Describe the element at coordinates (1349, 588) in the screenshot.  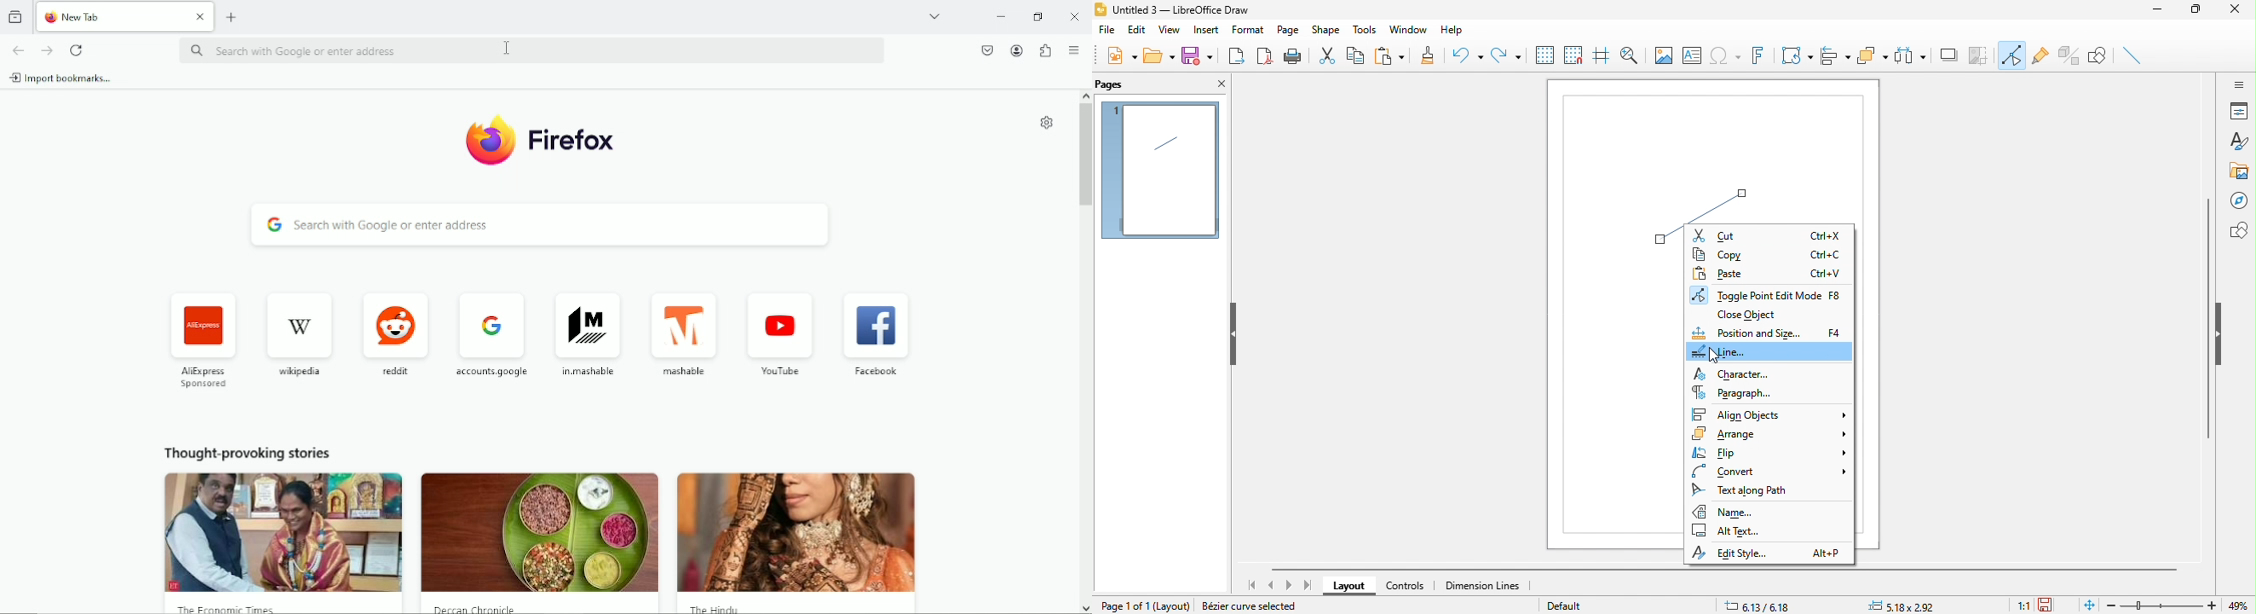
I see `layout` at that location.